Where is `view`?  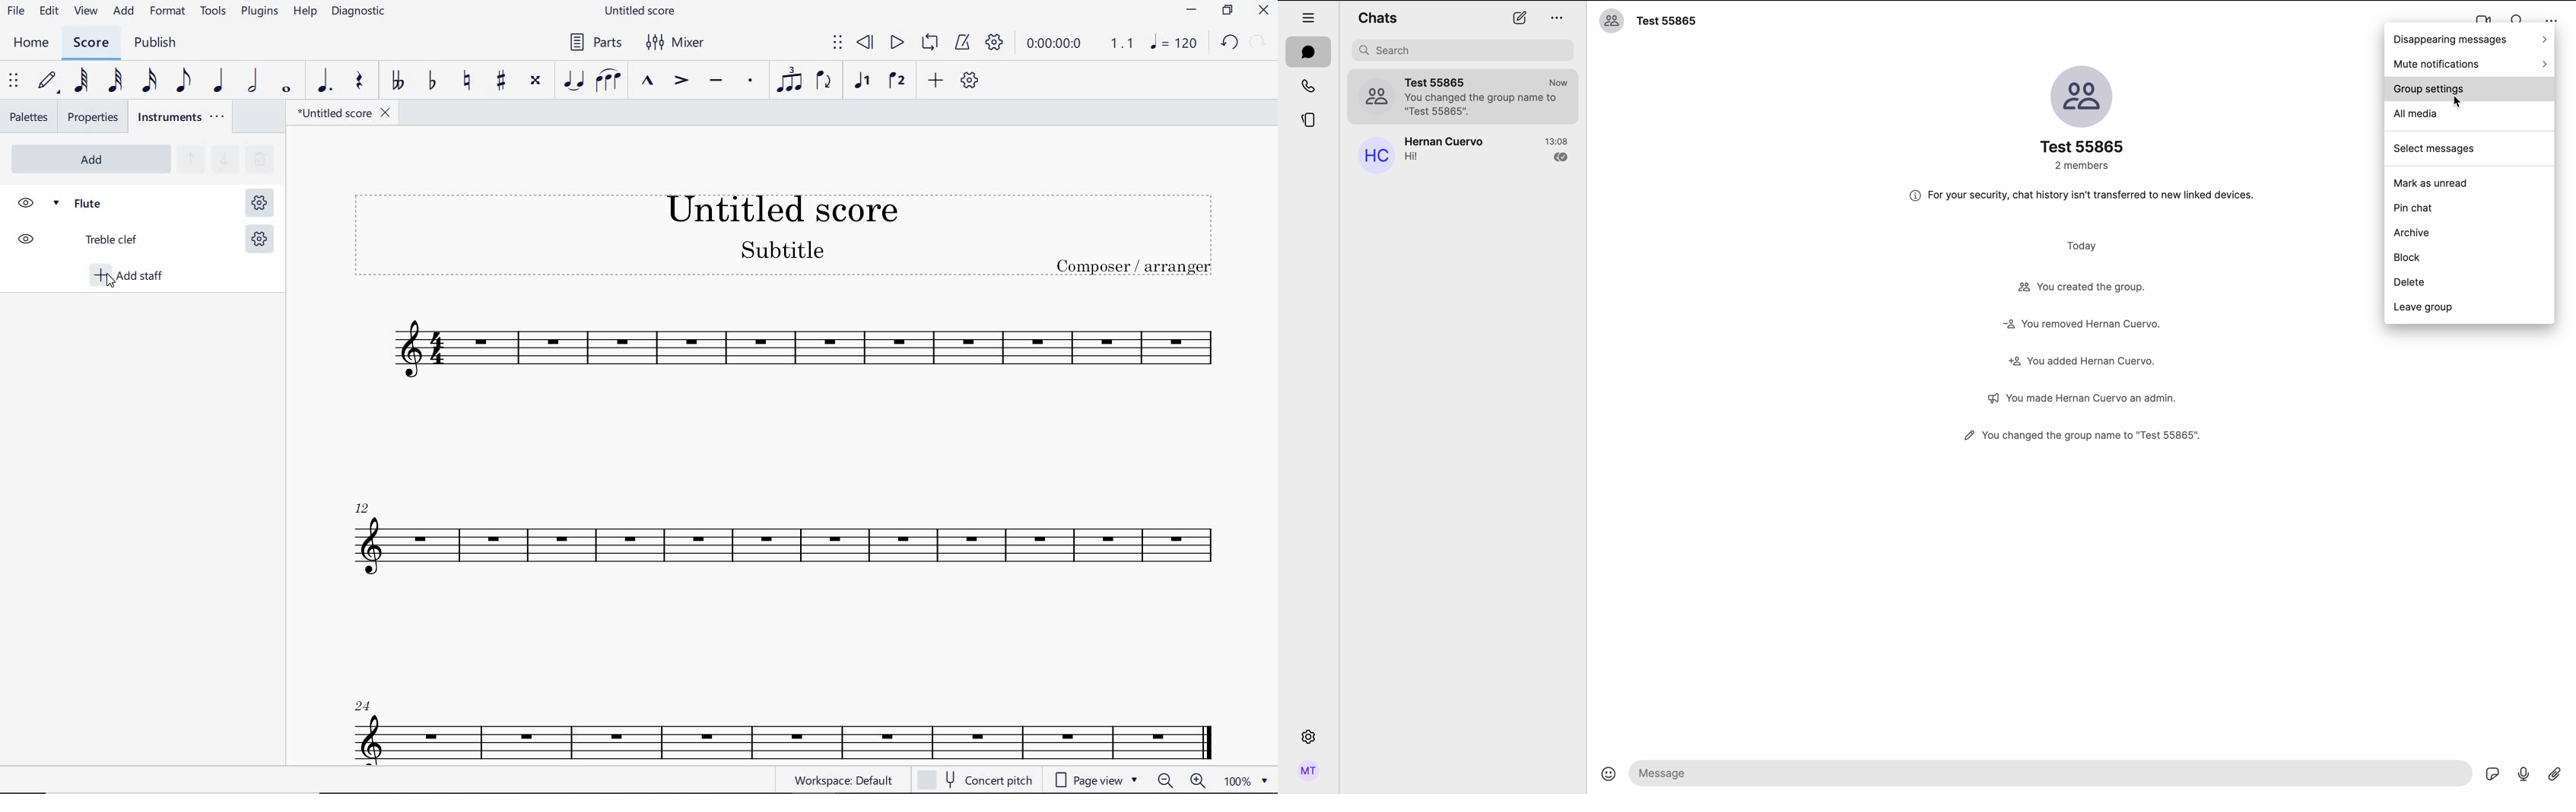 view is located at coordinates (88, 12).